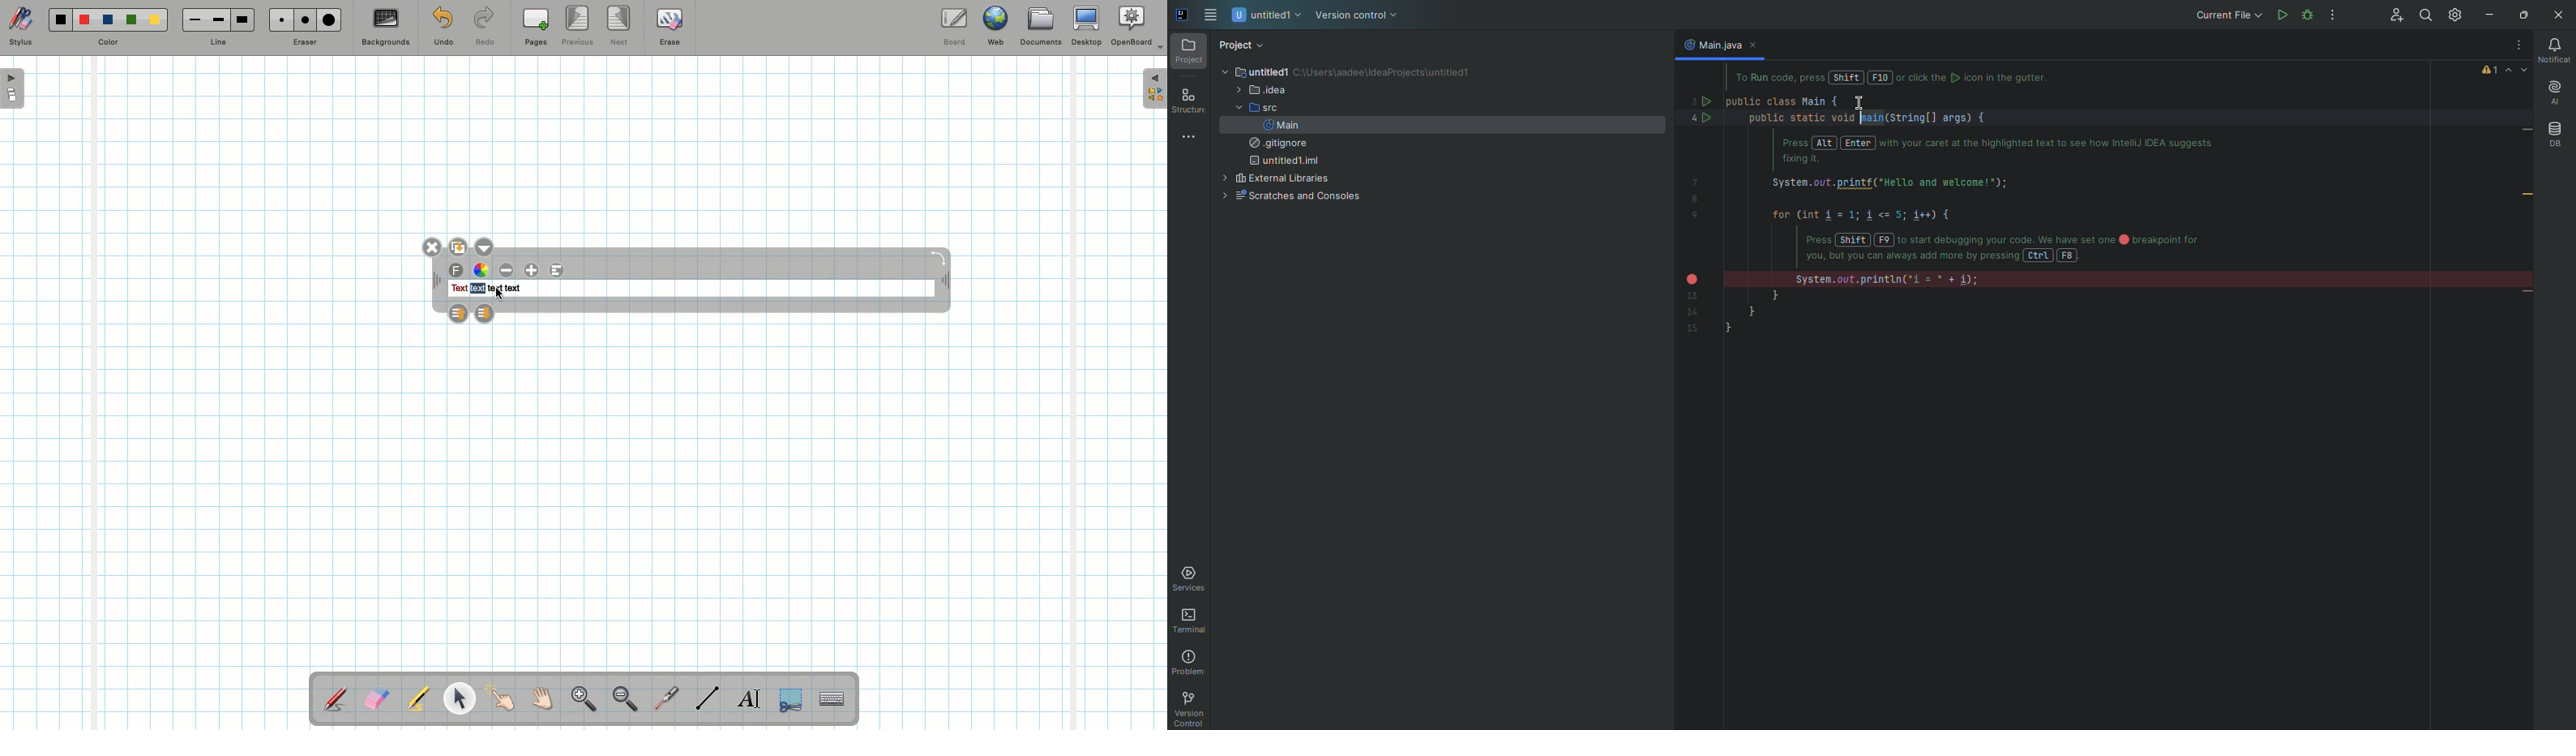  What do you see at coordinates (1253, 108) in the screenshot?
I see `src` at bounding box center [1253, 108].